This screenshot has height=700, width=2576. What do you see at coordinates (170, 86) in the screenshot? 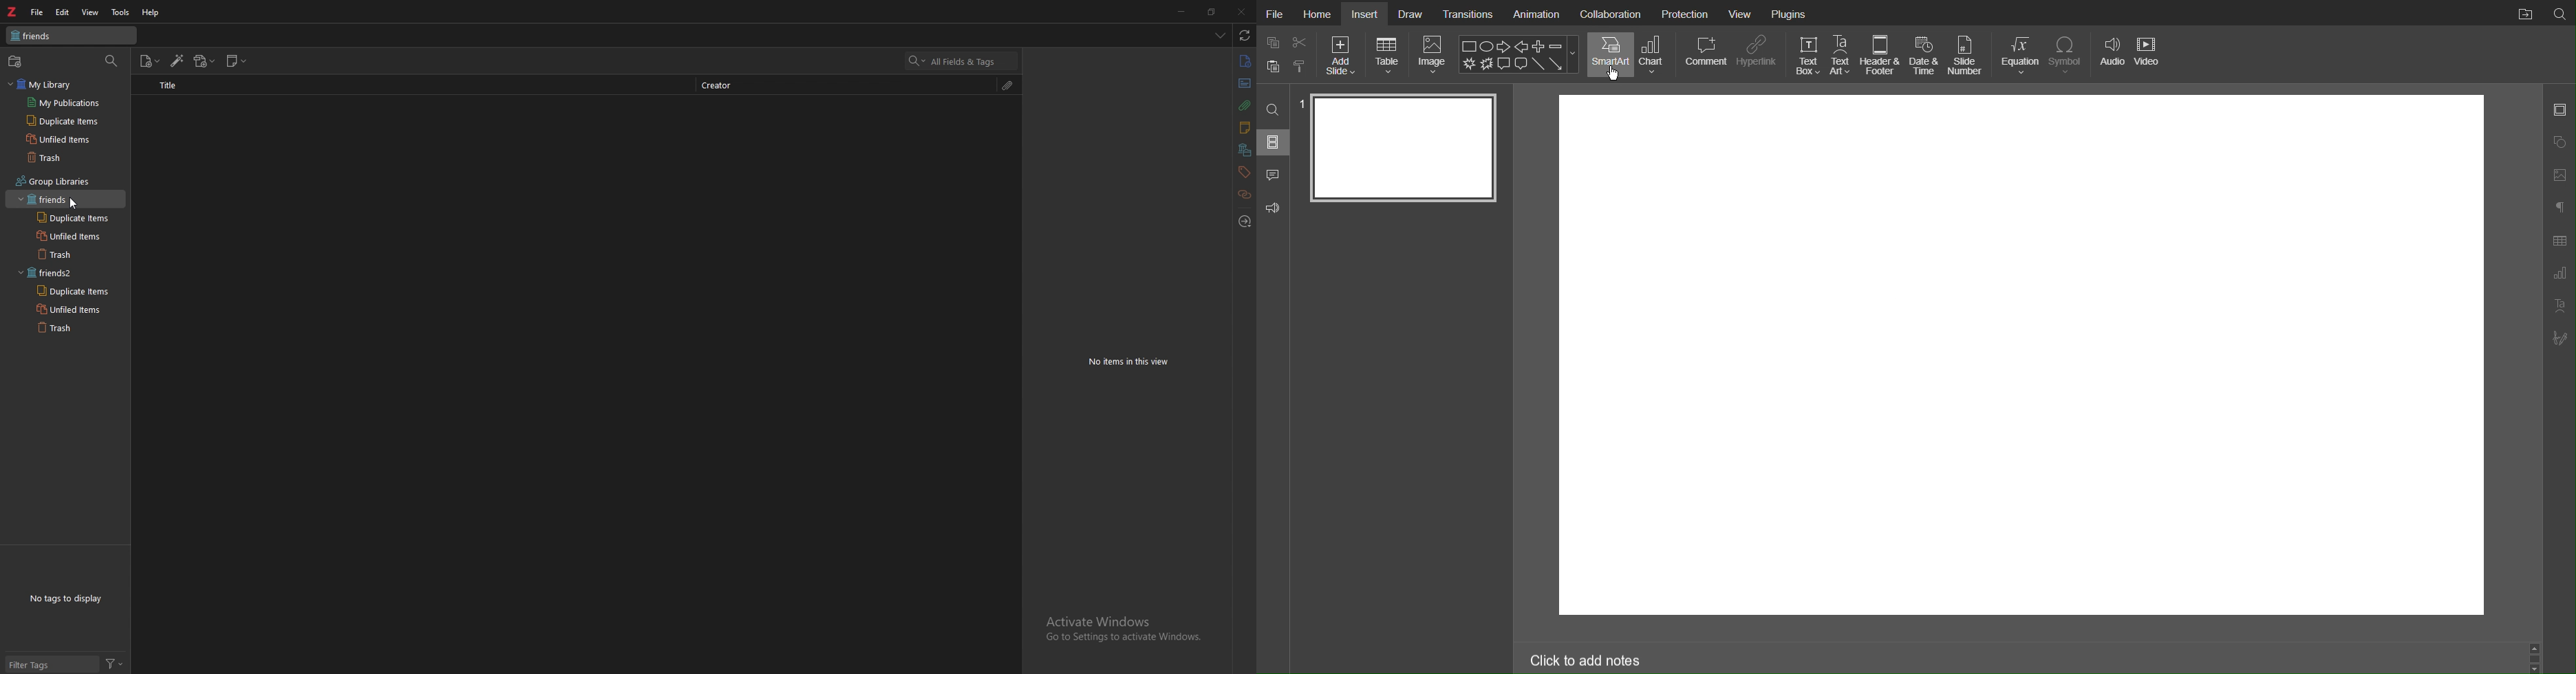
I see `title` at bounding box center [170, 86].